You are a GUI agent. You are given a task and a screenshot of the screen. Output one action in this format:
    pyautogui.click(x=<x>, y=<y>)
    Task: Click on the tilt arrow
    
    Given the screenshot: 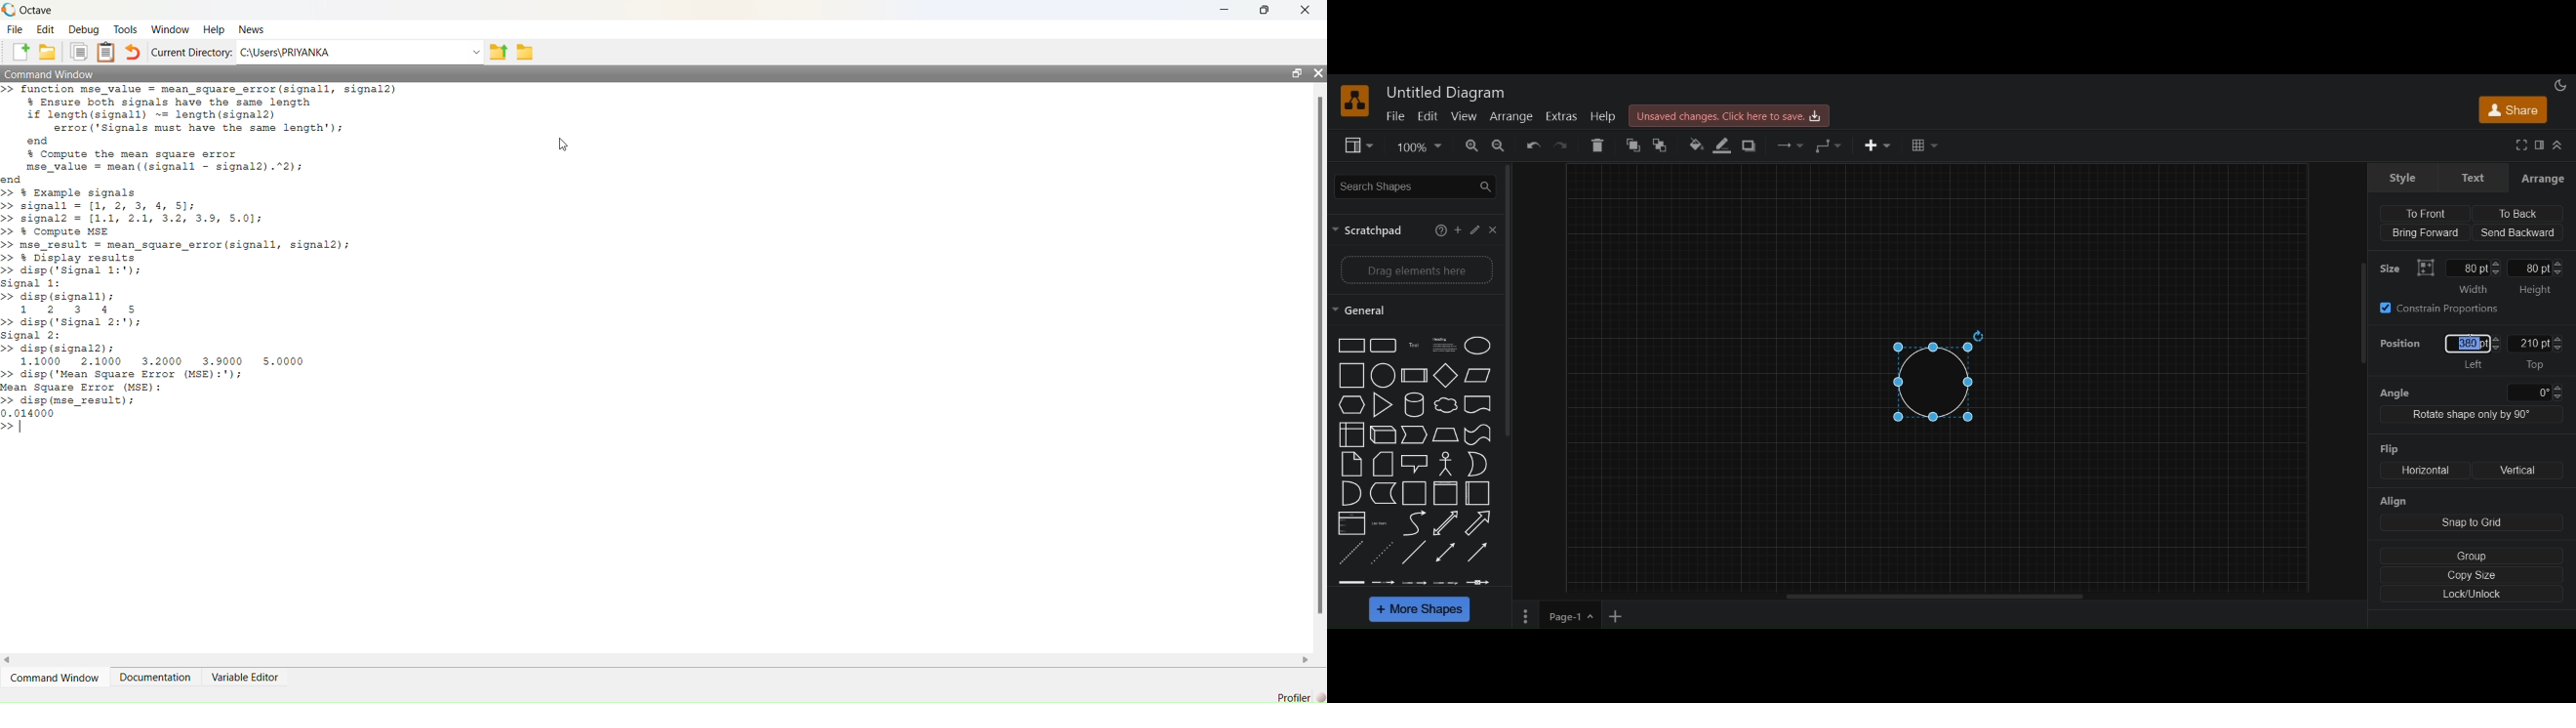 What is the action you would take?
    pyautogui.click(x=1446, y=523)
    